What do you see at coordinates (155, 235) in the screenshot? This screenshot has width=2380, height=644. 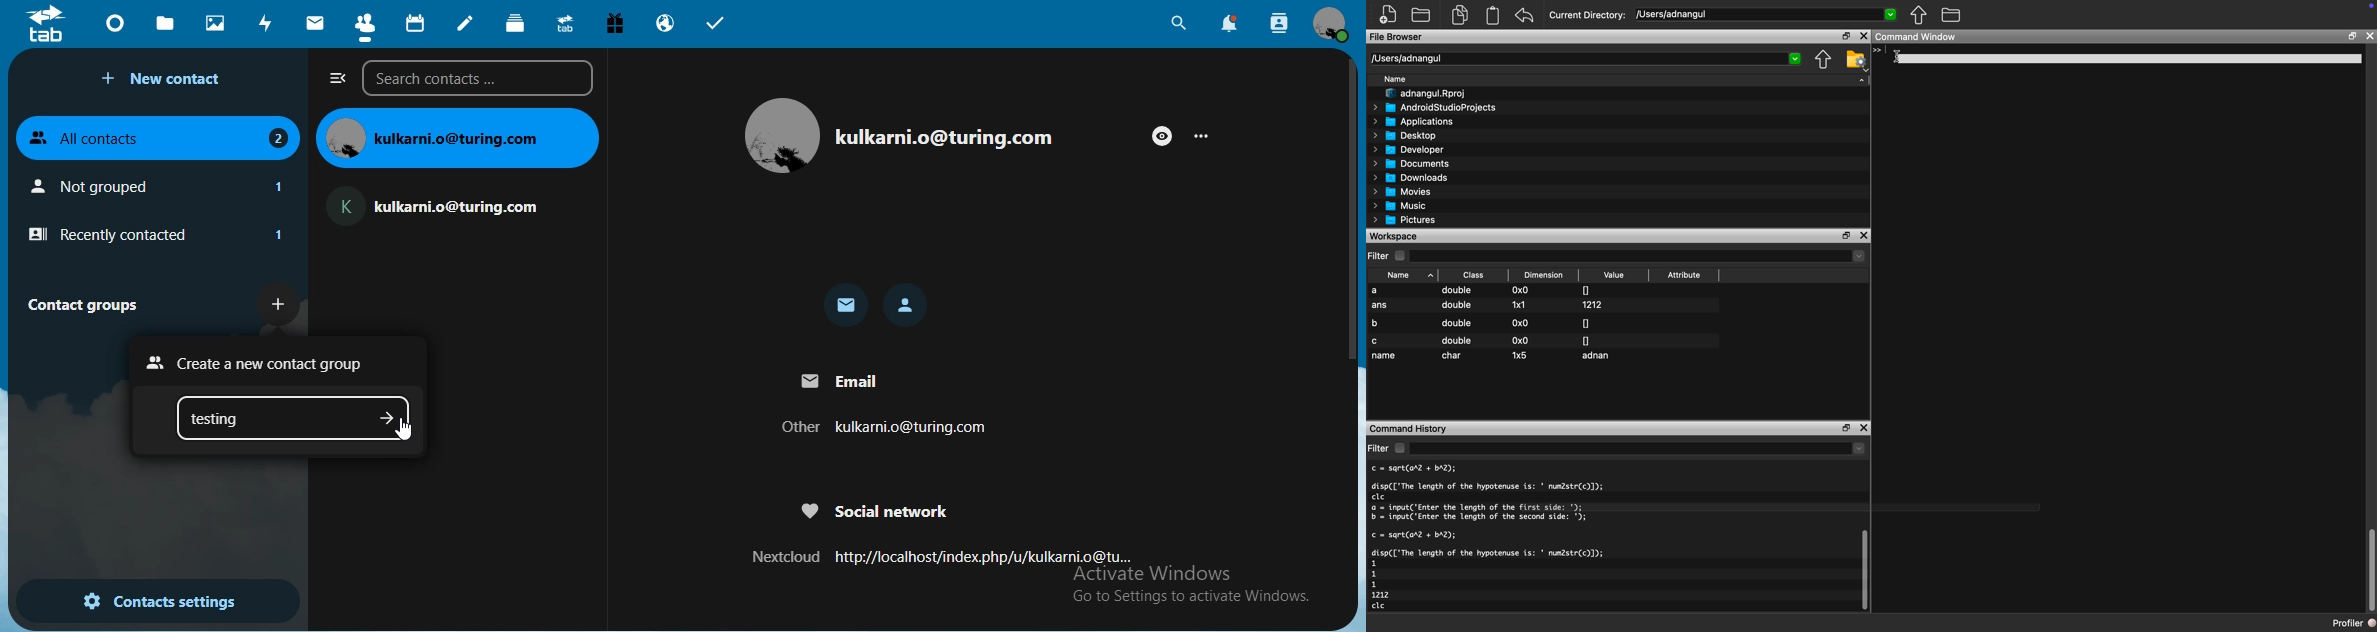 I see `recently contacted` at bounding box center [155, 235].